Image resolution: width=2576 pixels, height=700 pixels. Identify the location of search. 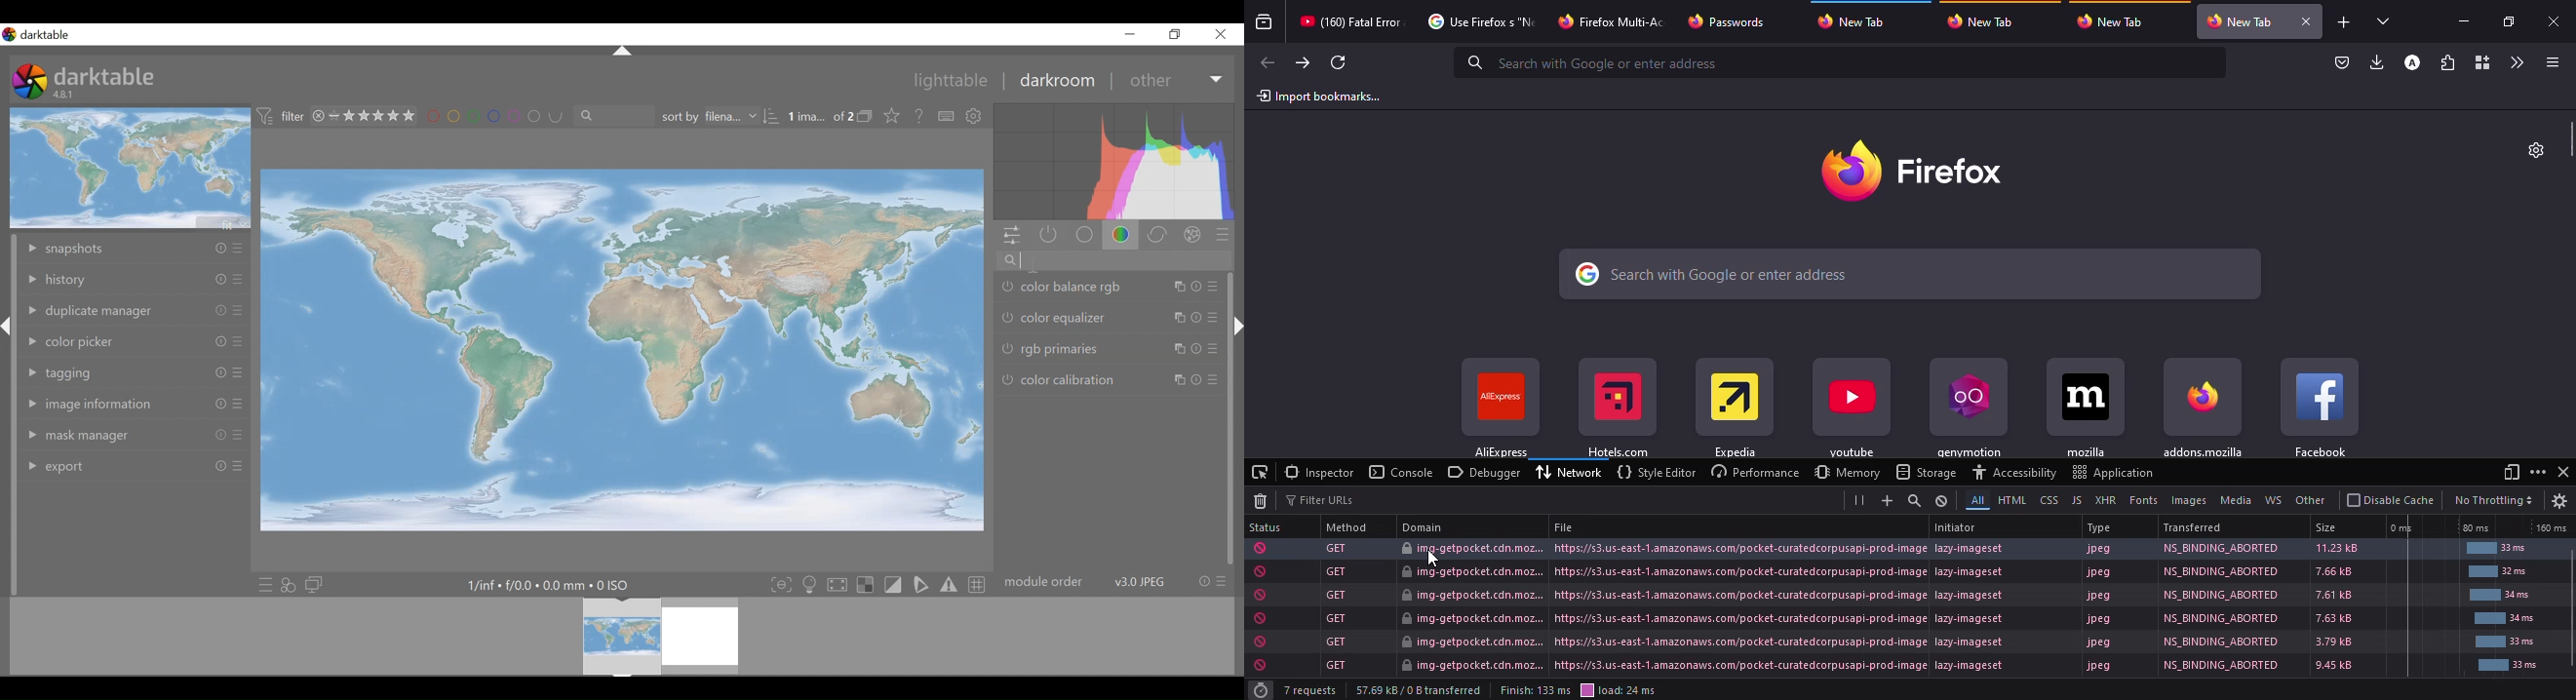
(1911, 273).